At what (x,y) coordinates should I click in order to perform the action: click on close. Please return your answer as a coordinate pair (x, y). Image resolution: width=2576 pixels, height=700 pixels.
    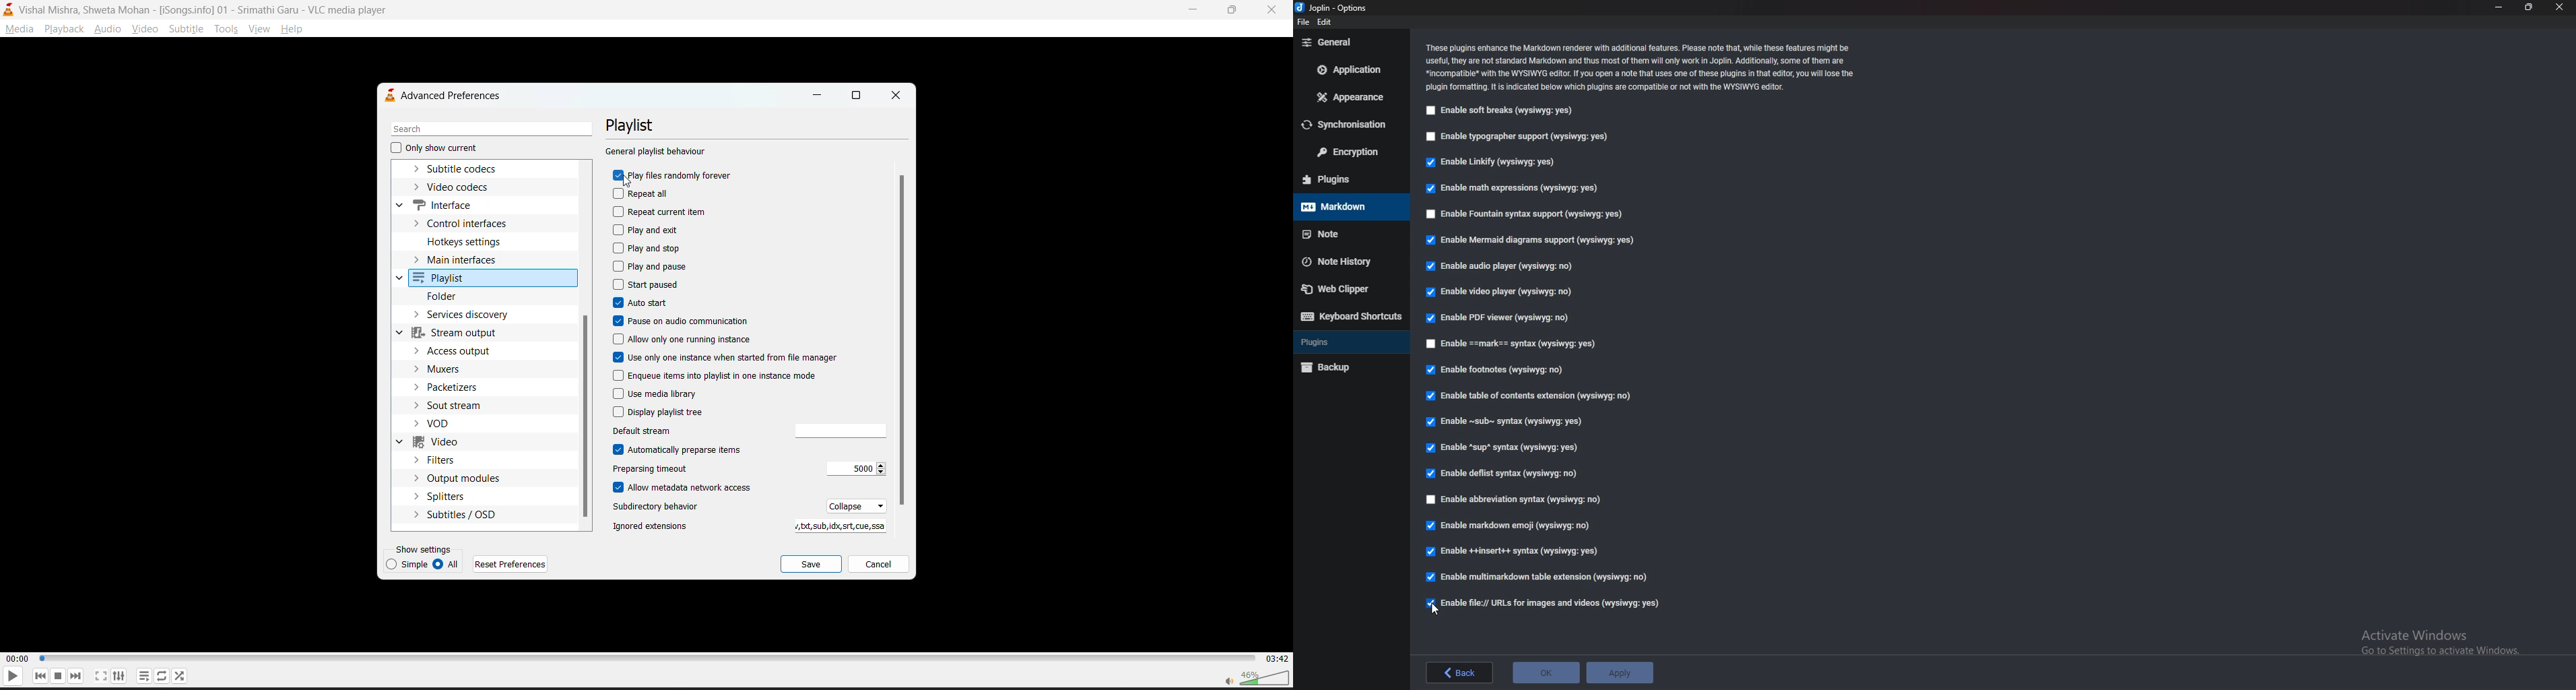
    Looking at the image, I should click on (1272, 12).